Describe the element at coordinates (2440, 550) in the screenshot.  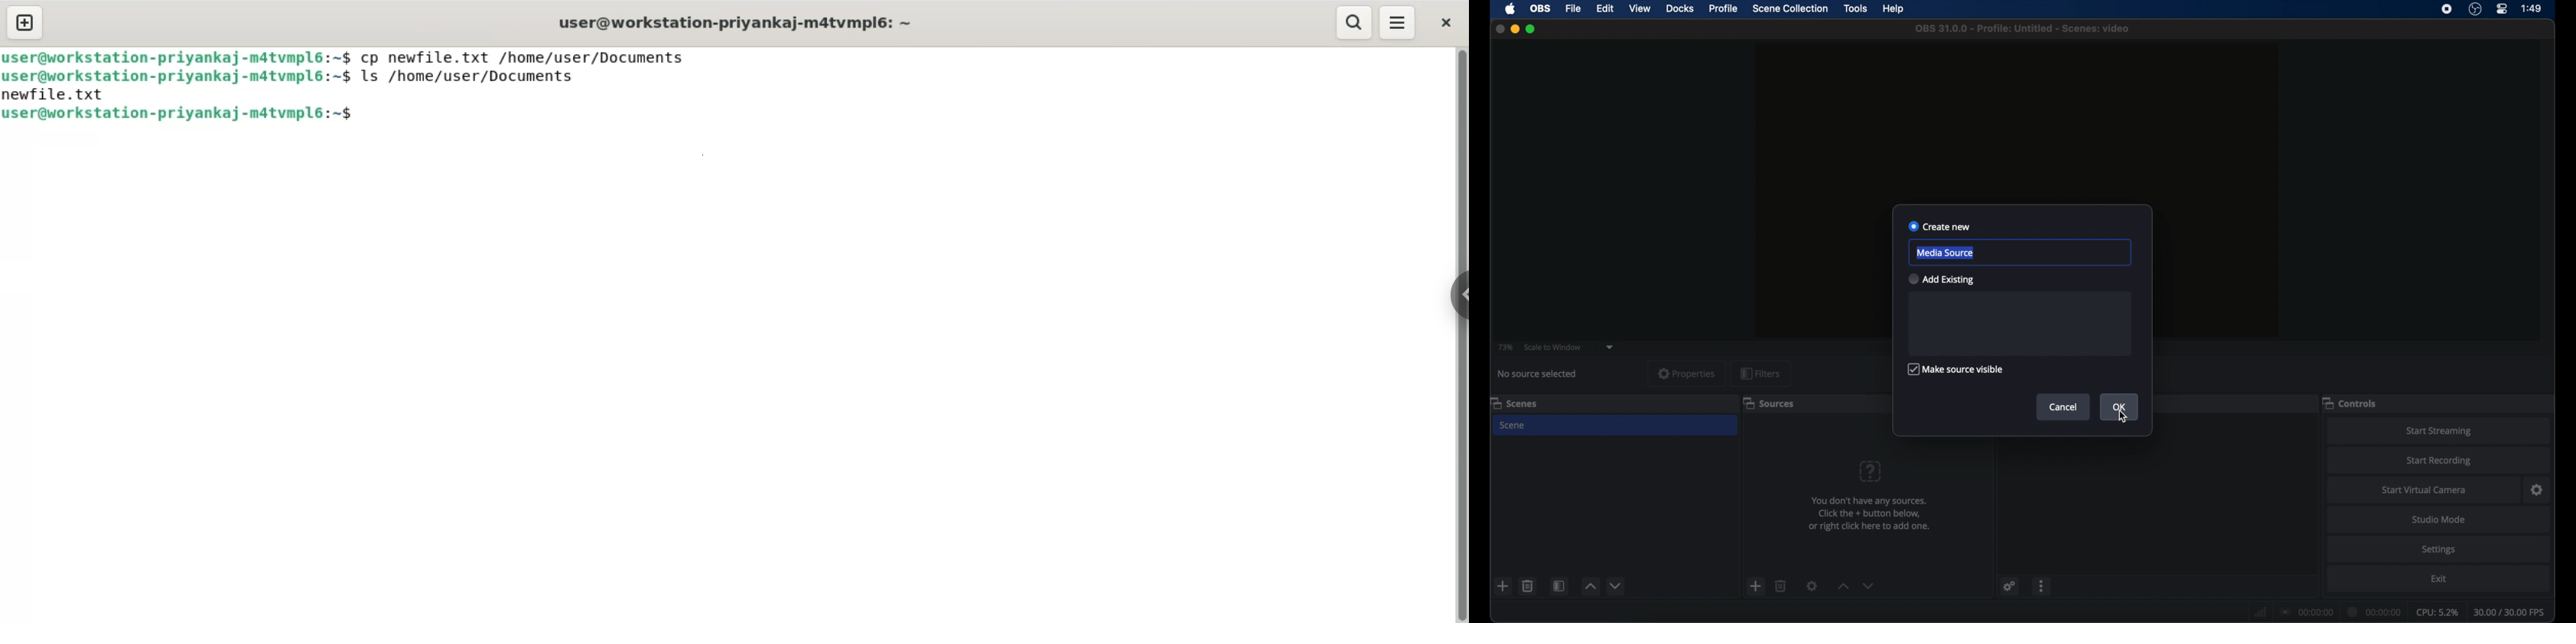
I see `settings` at that location.